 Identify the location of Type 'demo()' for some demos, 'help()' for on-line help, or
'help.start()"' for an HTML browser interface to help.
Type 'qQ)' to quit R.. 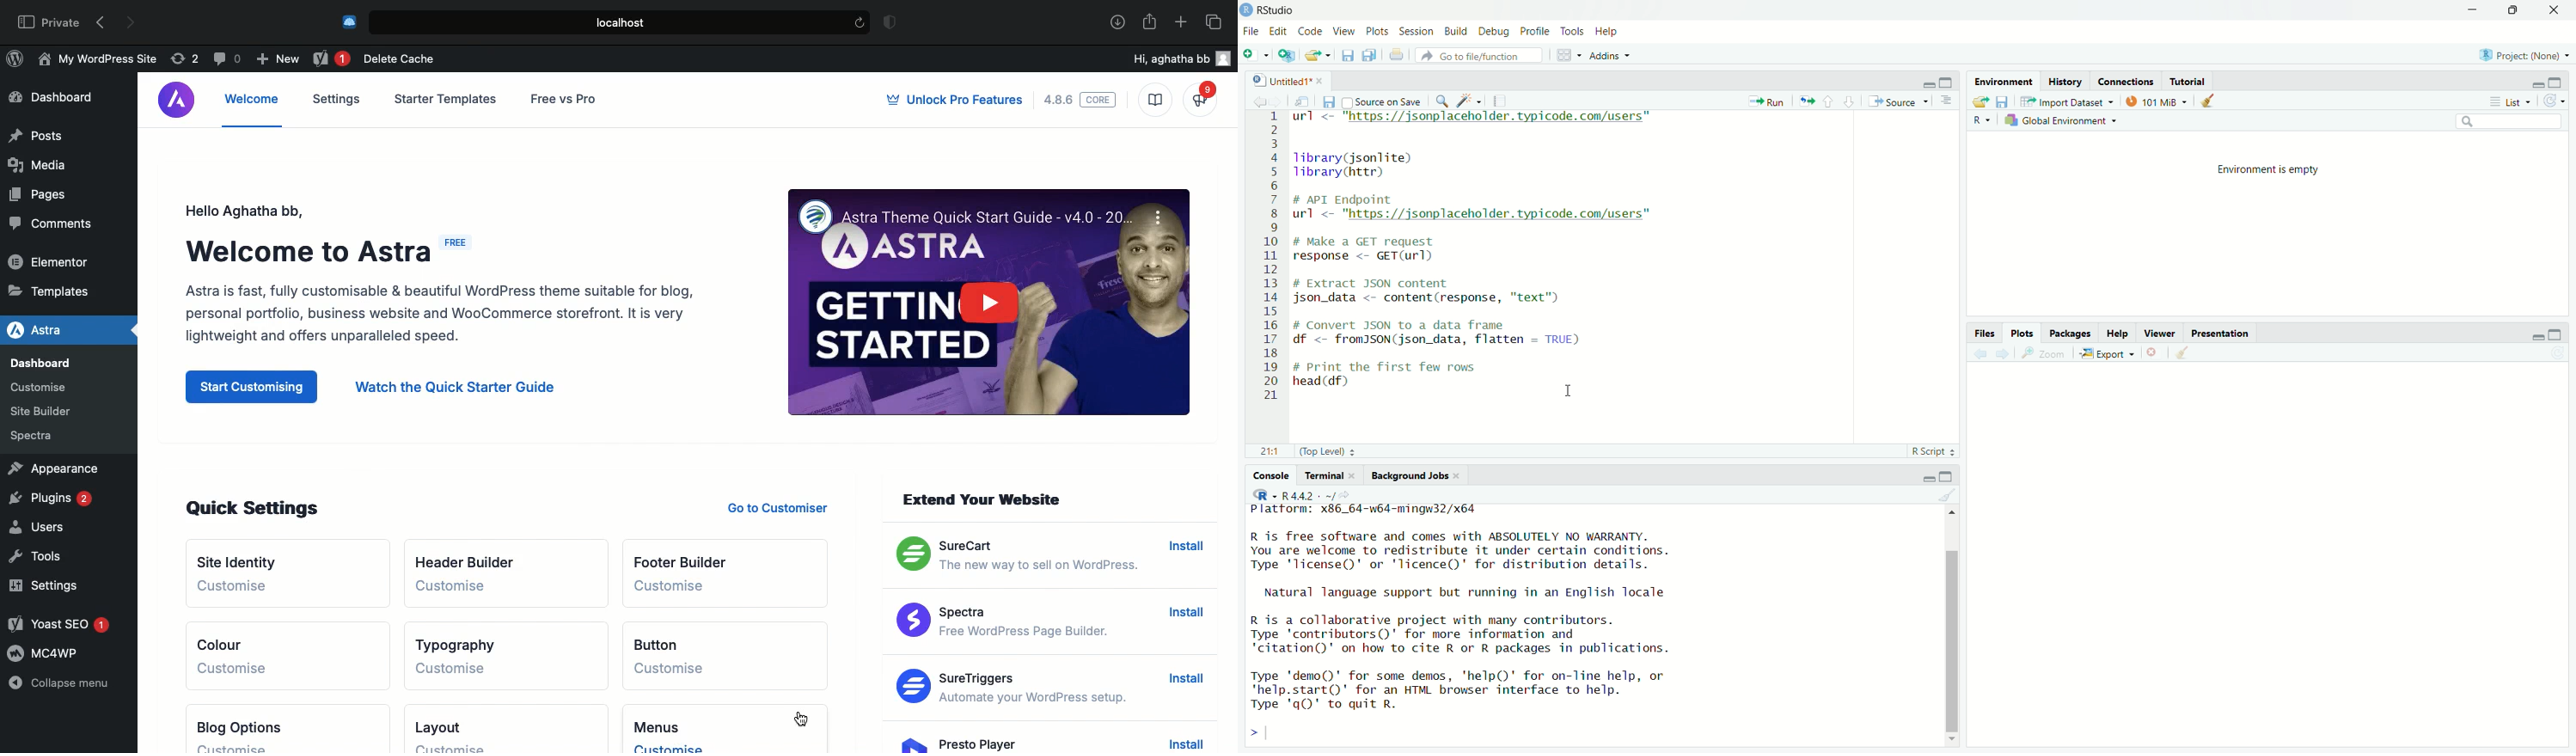
(1458, 692).